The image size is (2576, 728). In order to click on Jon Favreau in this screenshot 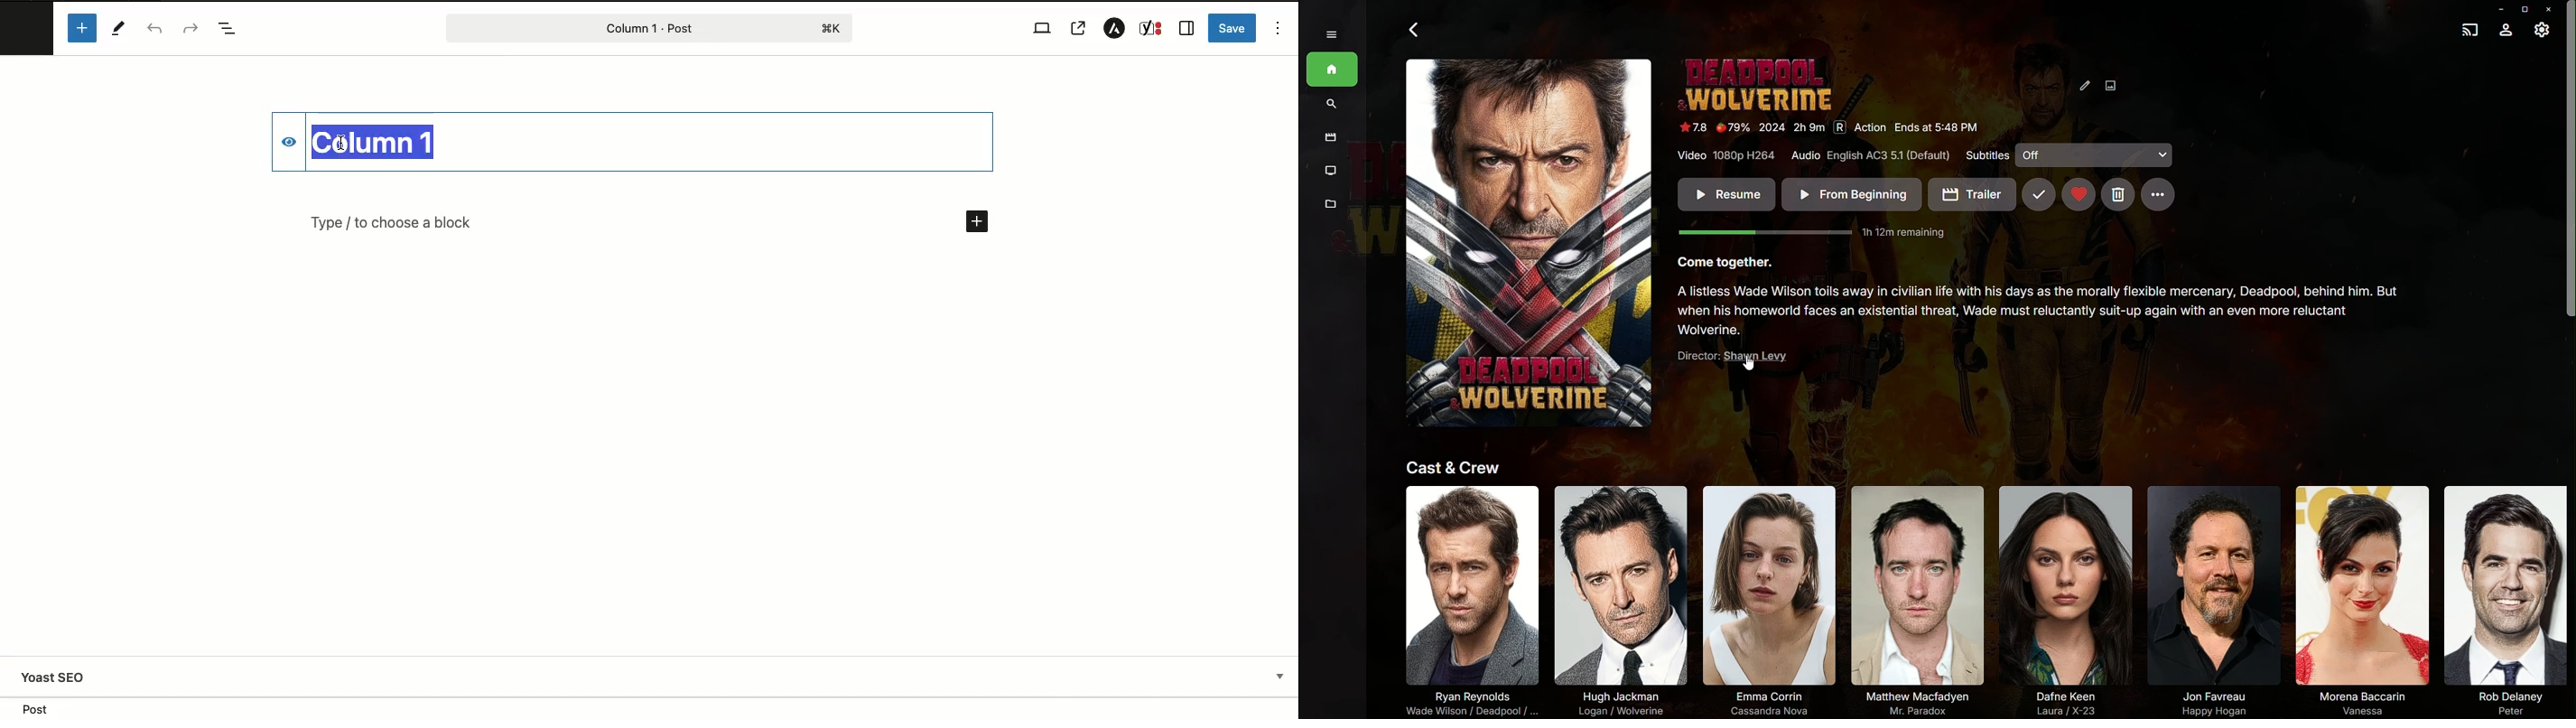, I will do `click(2206, 599)`.